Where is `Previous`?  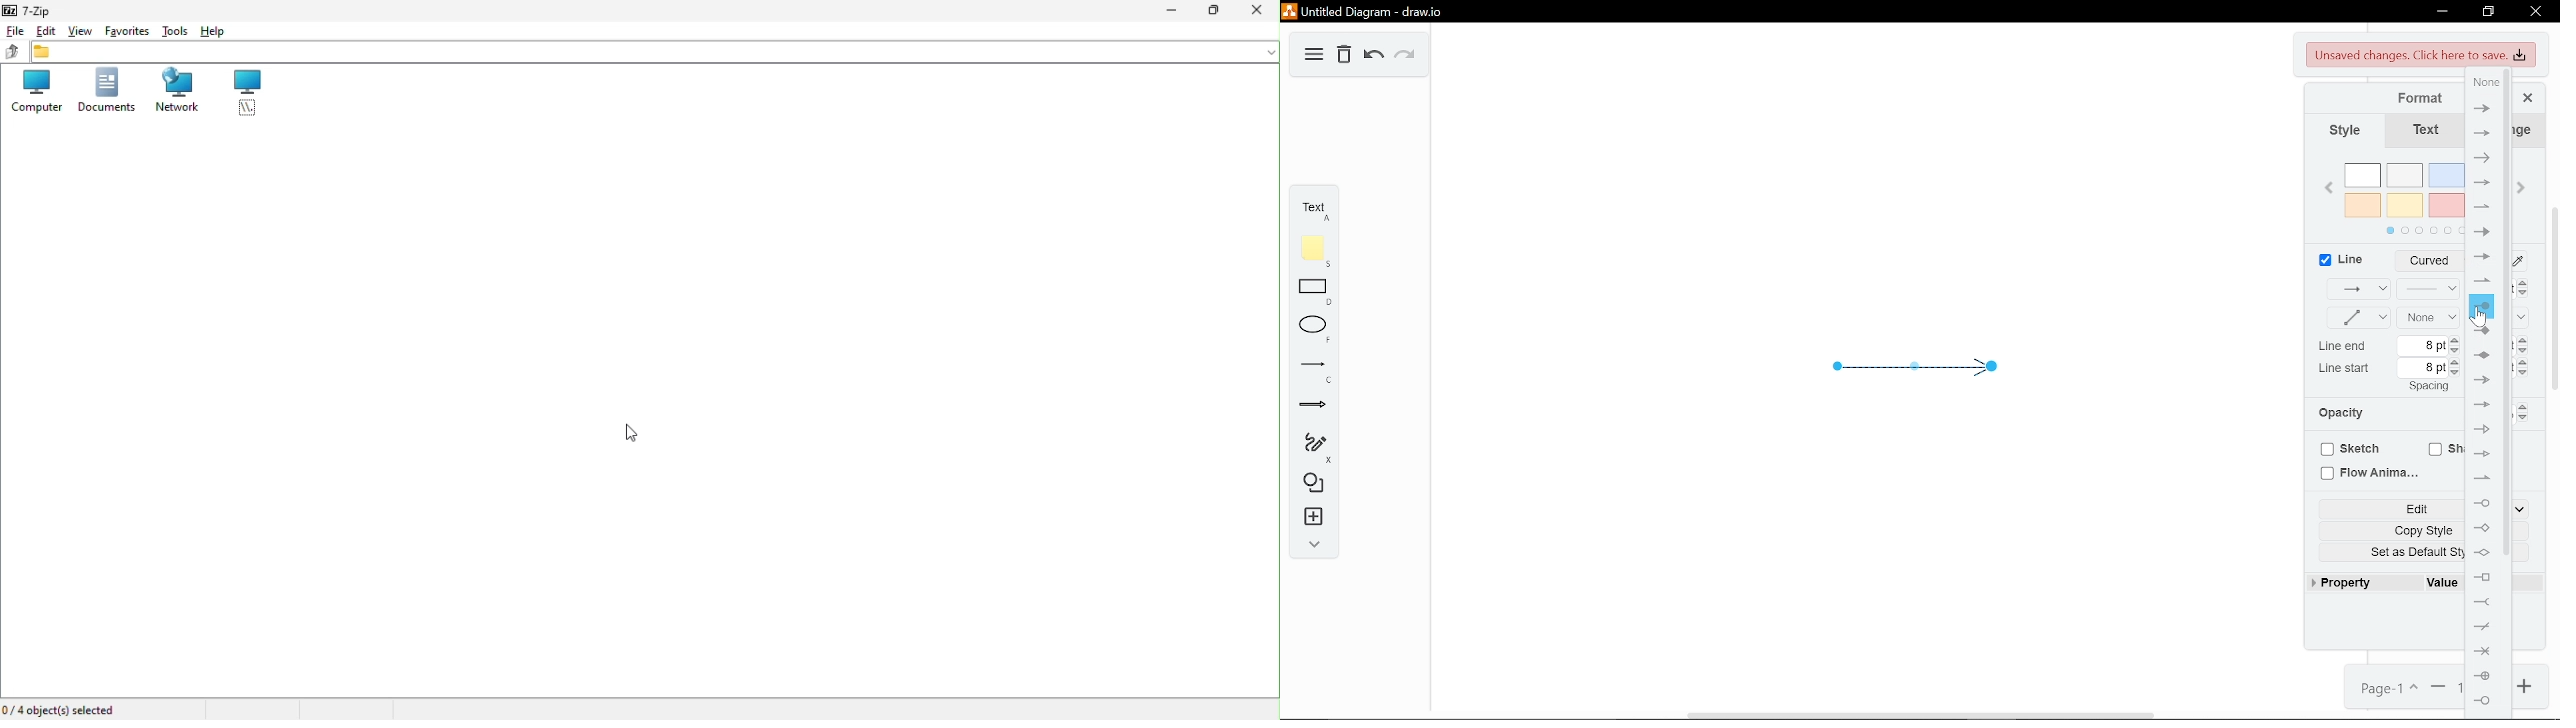 Previous is located at coordinates (2330, 186).